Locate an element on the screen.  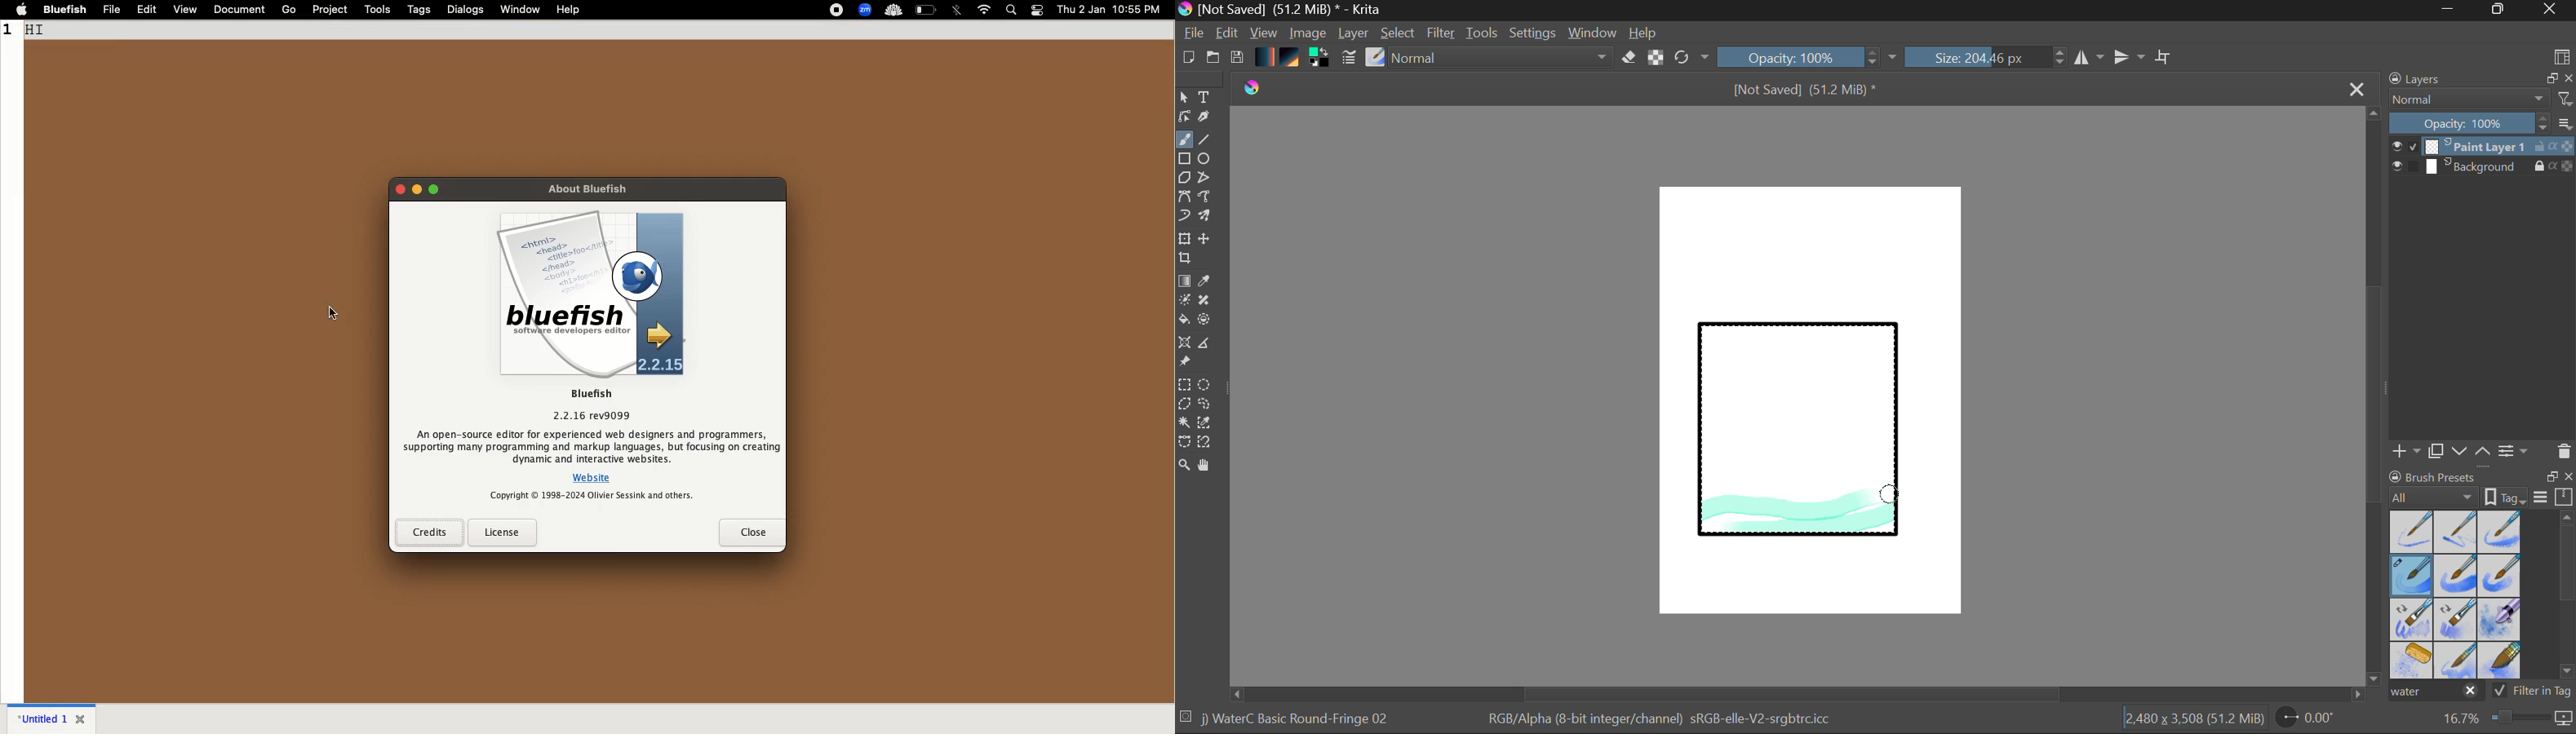
Water C - Decay Tilt is located at coordinates (2456, 618).